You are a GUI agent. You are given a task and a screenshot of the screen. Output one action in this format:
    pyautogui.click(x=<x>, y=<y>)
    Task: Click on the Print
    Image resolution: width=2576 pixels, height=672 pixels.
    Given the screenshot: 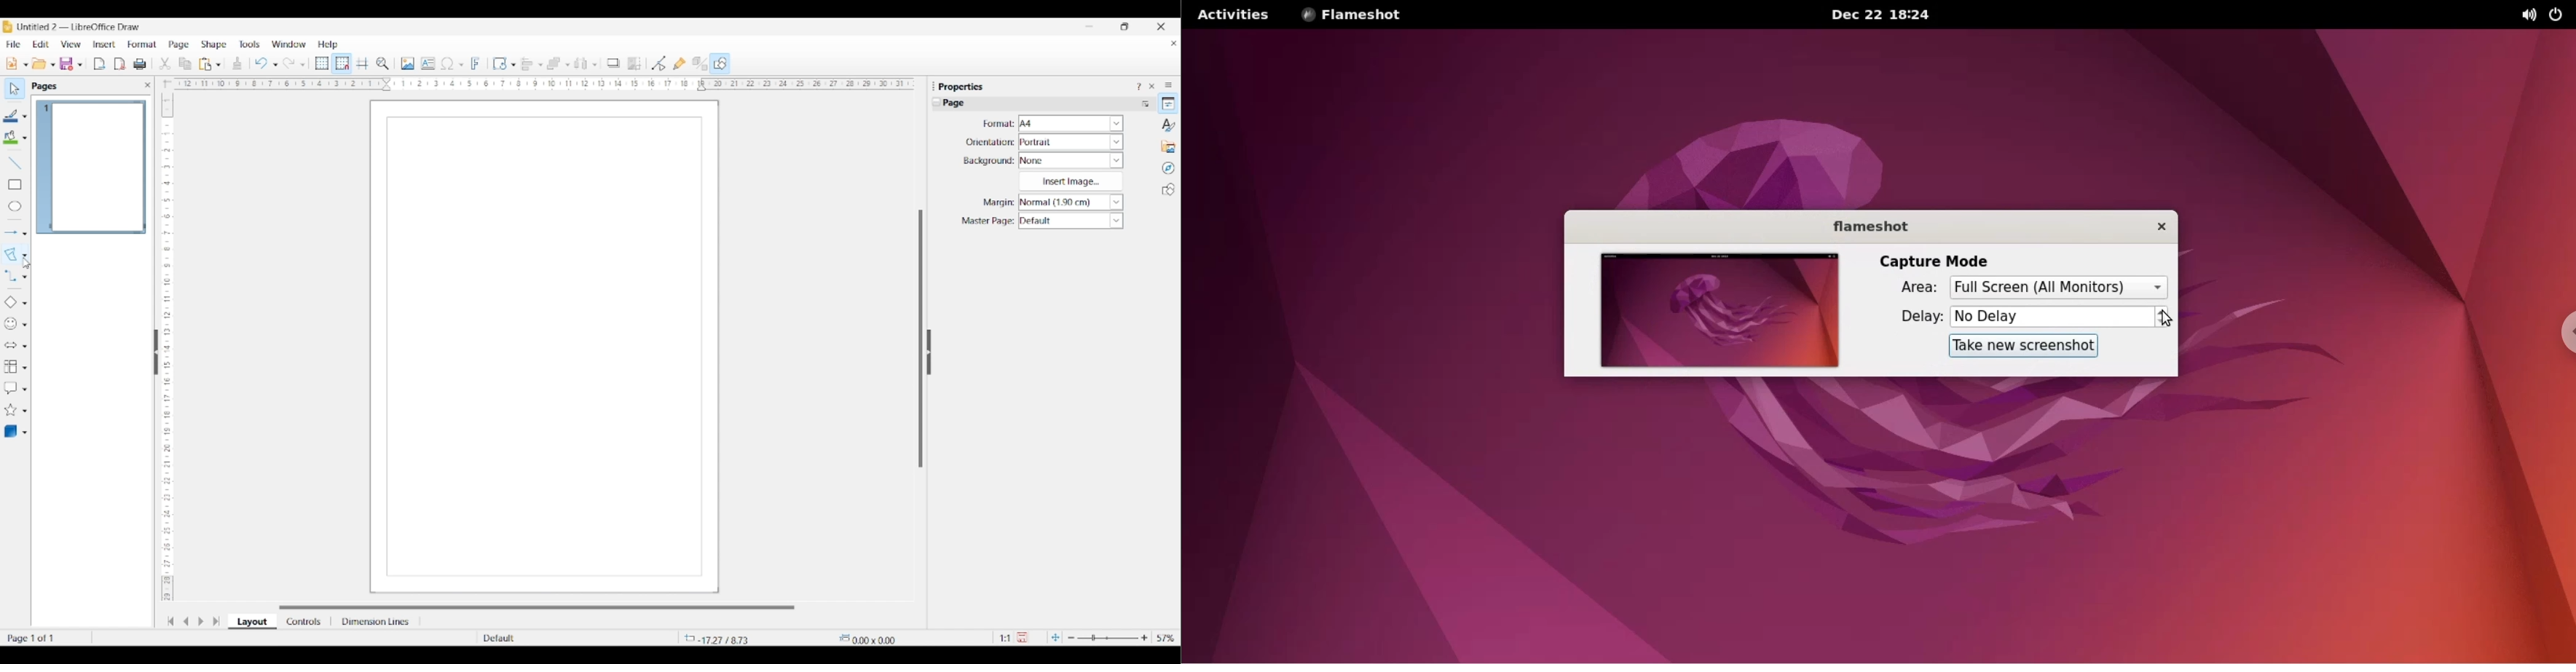 What is the action you would take?
    pyautogui.click(x=140, y=64)
    